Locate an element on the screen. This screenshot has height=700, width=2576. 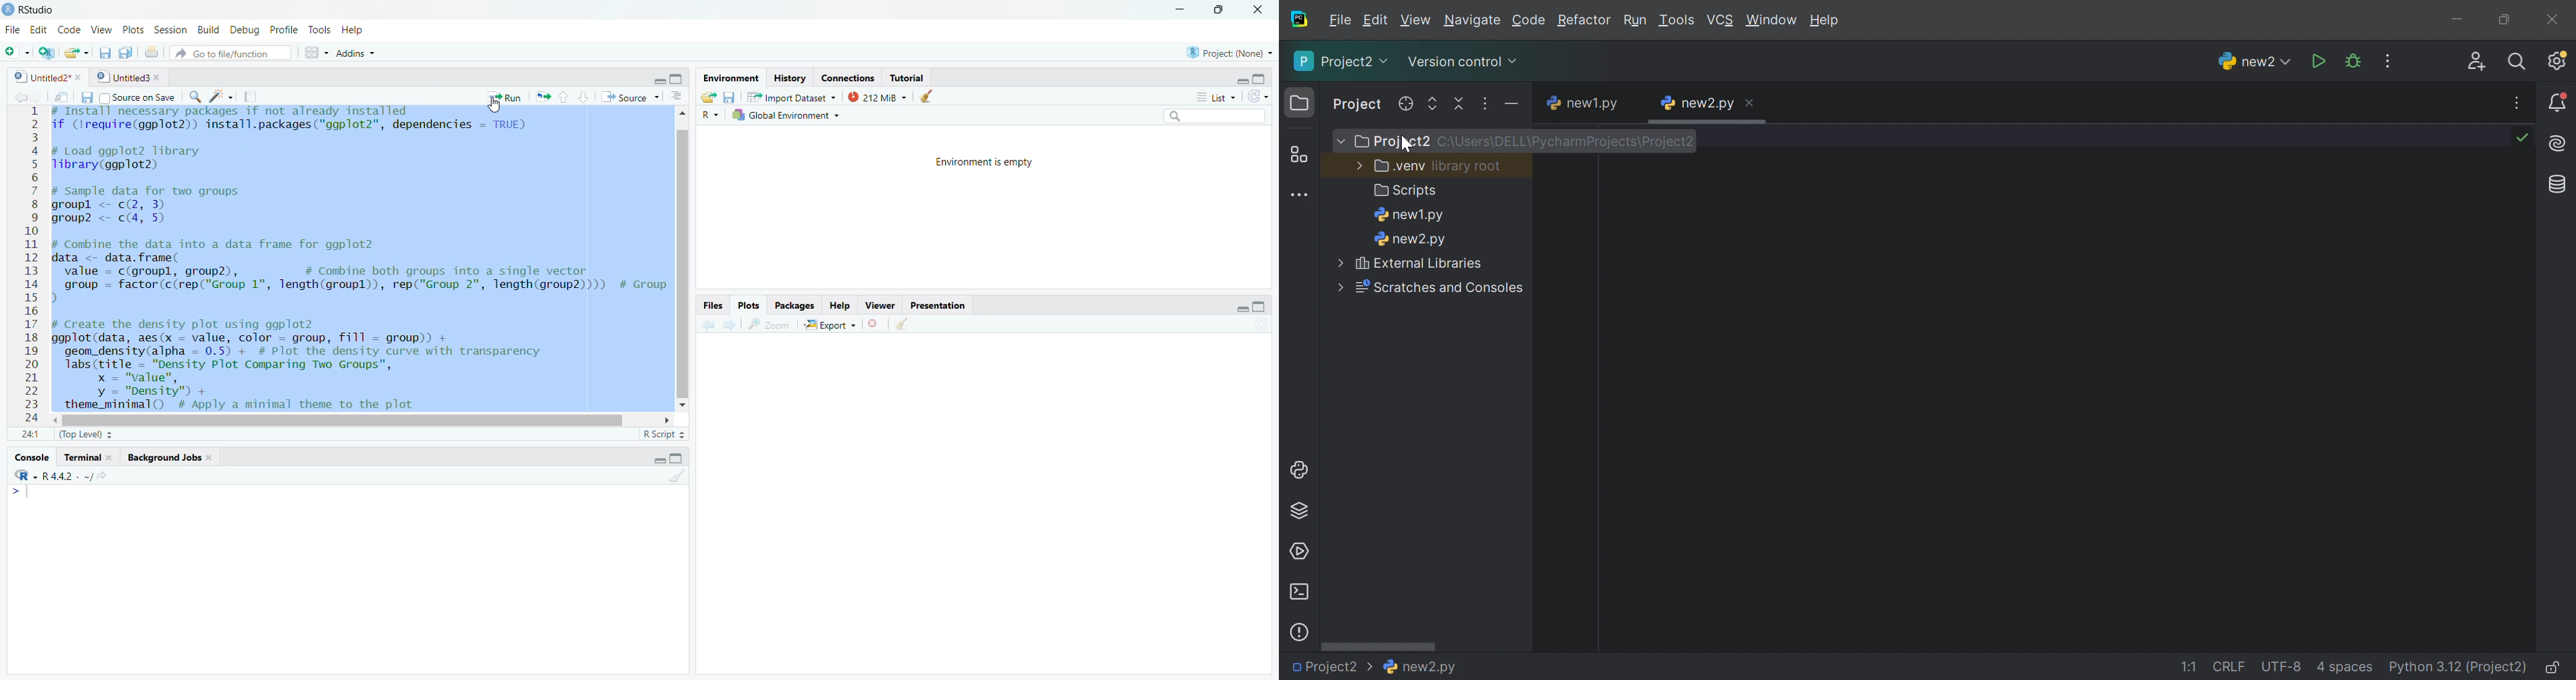
viewer is located at coordinates (879, 304).